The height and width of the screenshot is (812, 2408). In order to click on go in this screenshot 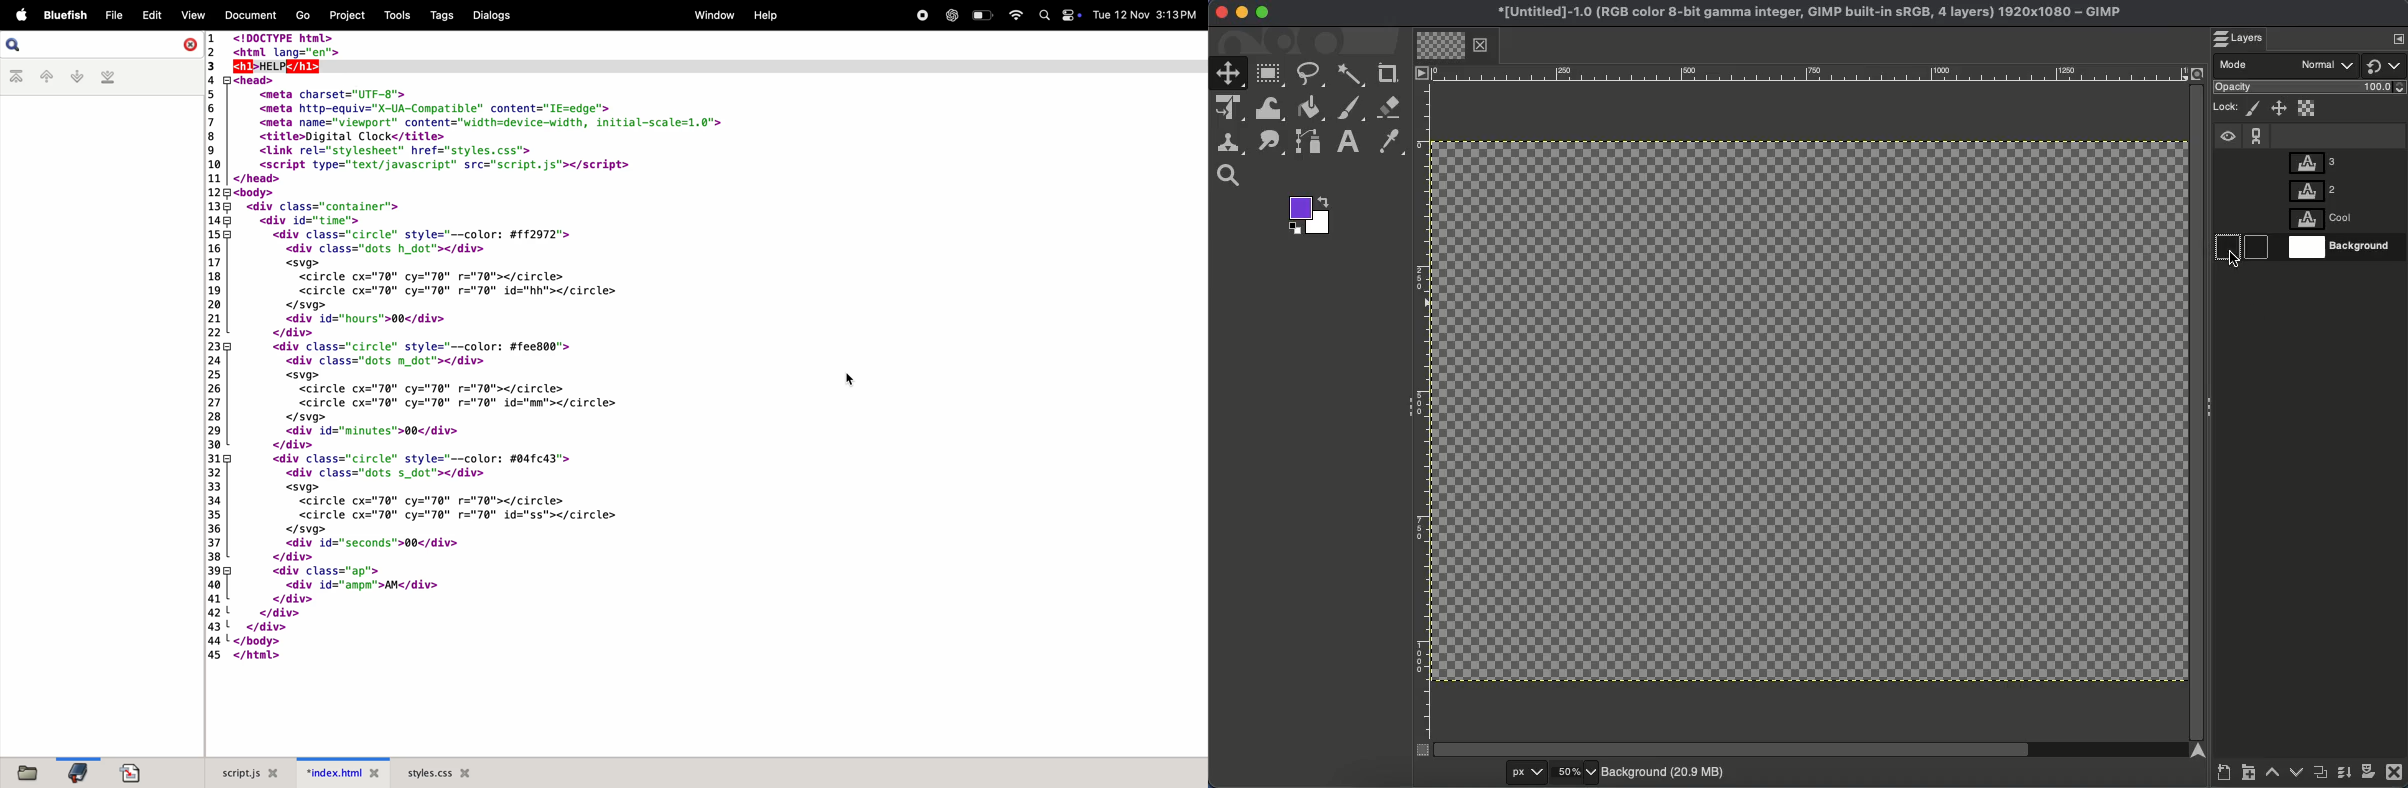, I will do `click(301, 16)`.